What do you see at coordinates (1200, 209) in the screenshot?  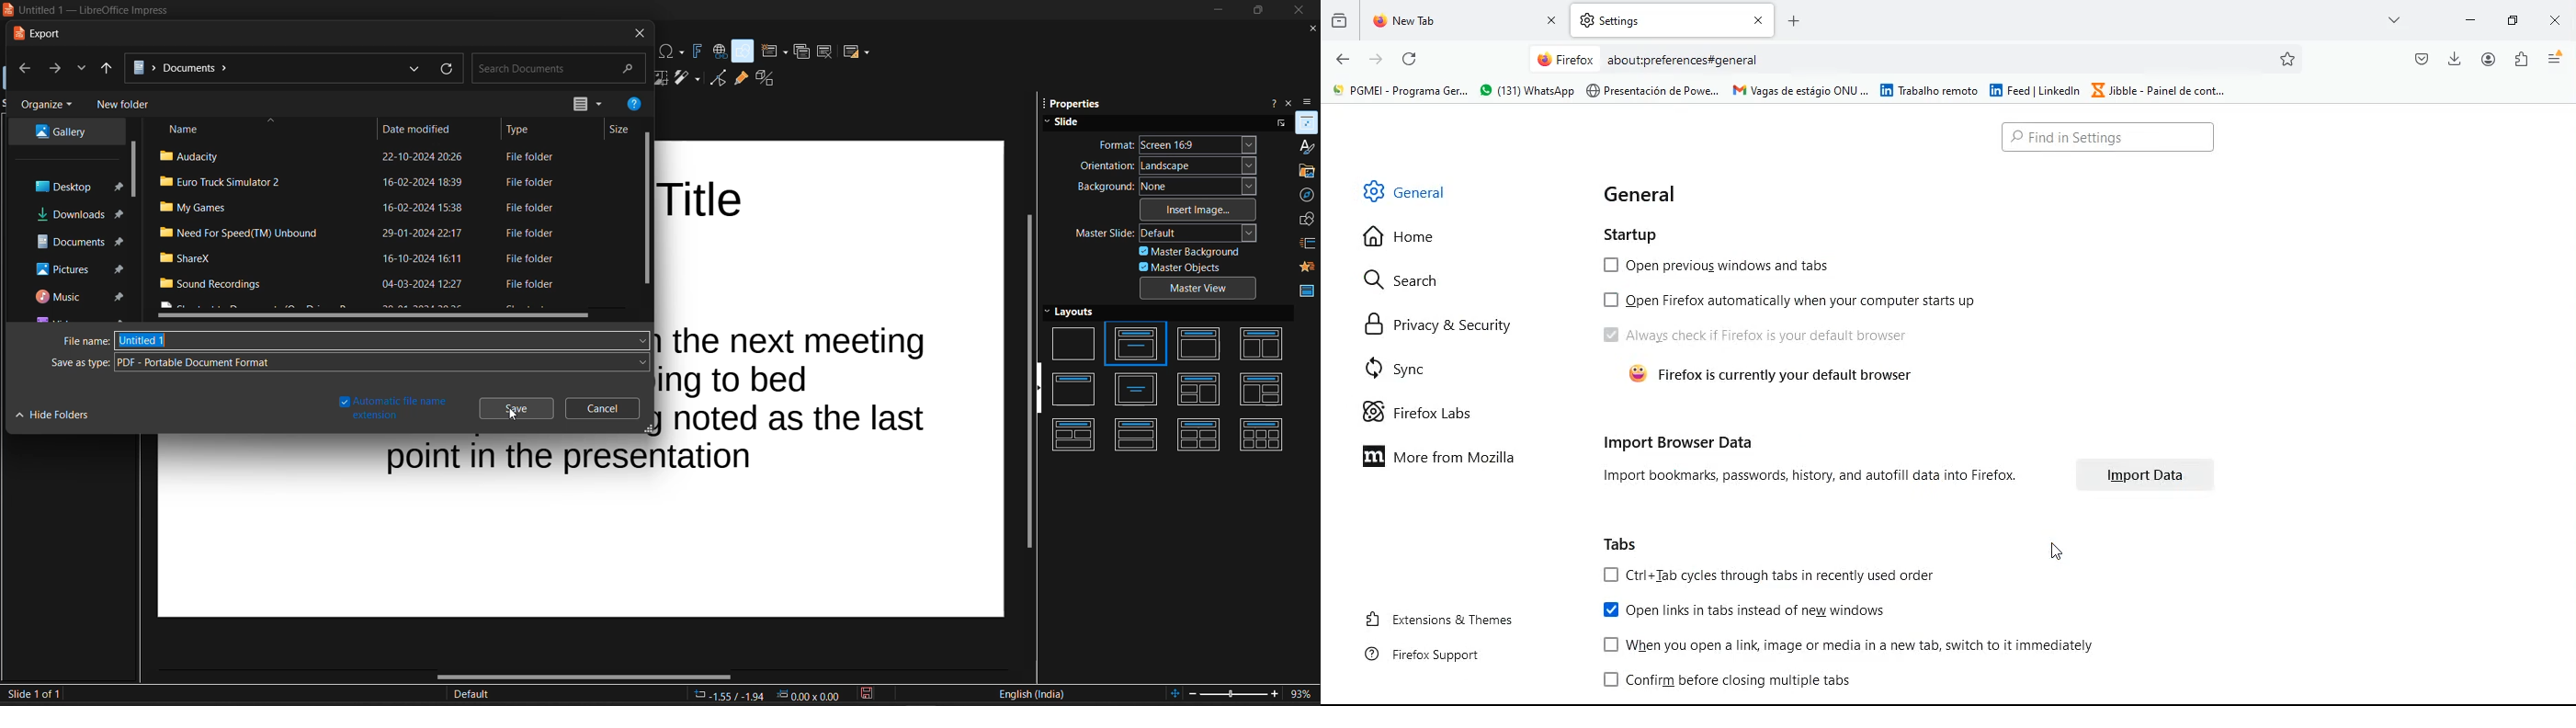 I see `insert image` at bounding box center [1200, 209].